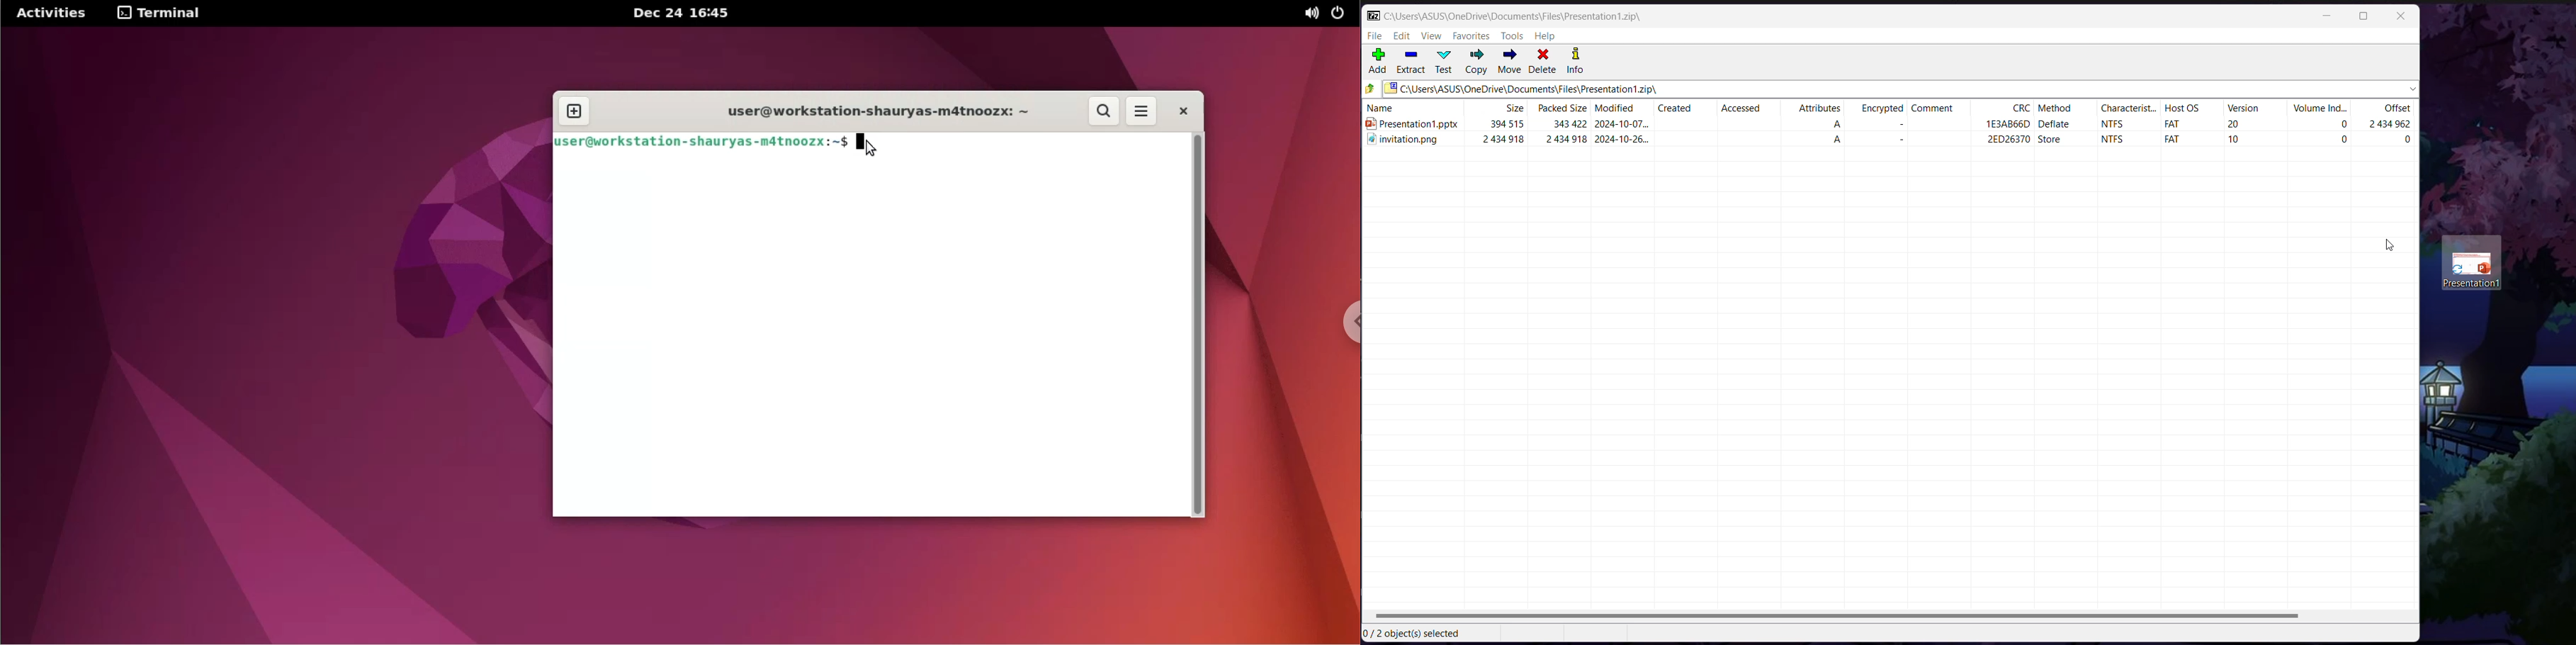 The height and width of the screenshot is (672, 2576). Describe the element at coordinates (2387, 244) in the screenshot. I see `Cursor` at that location.